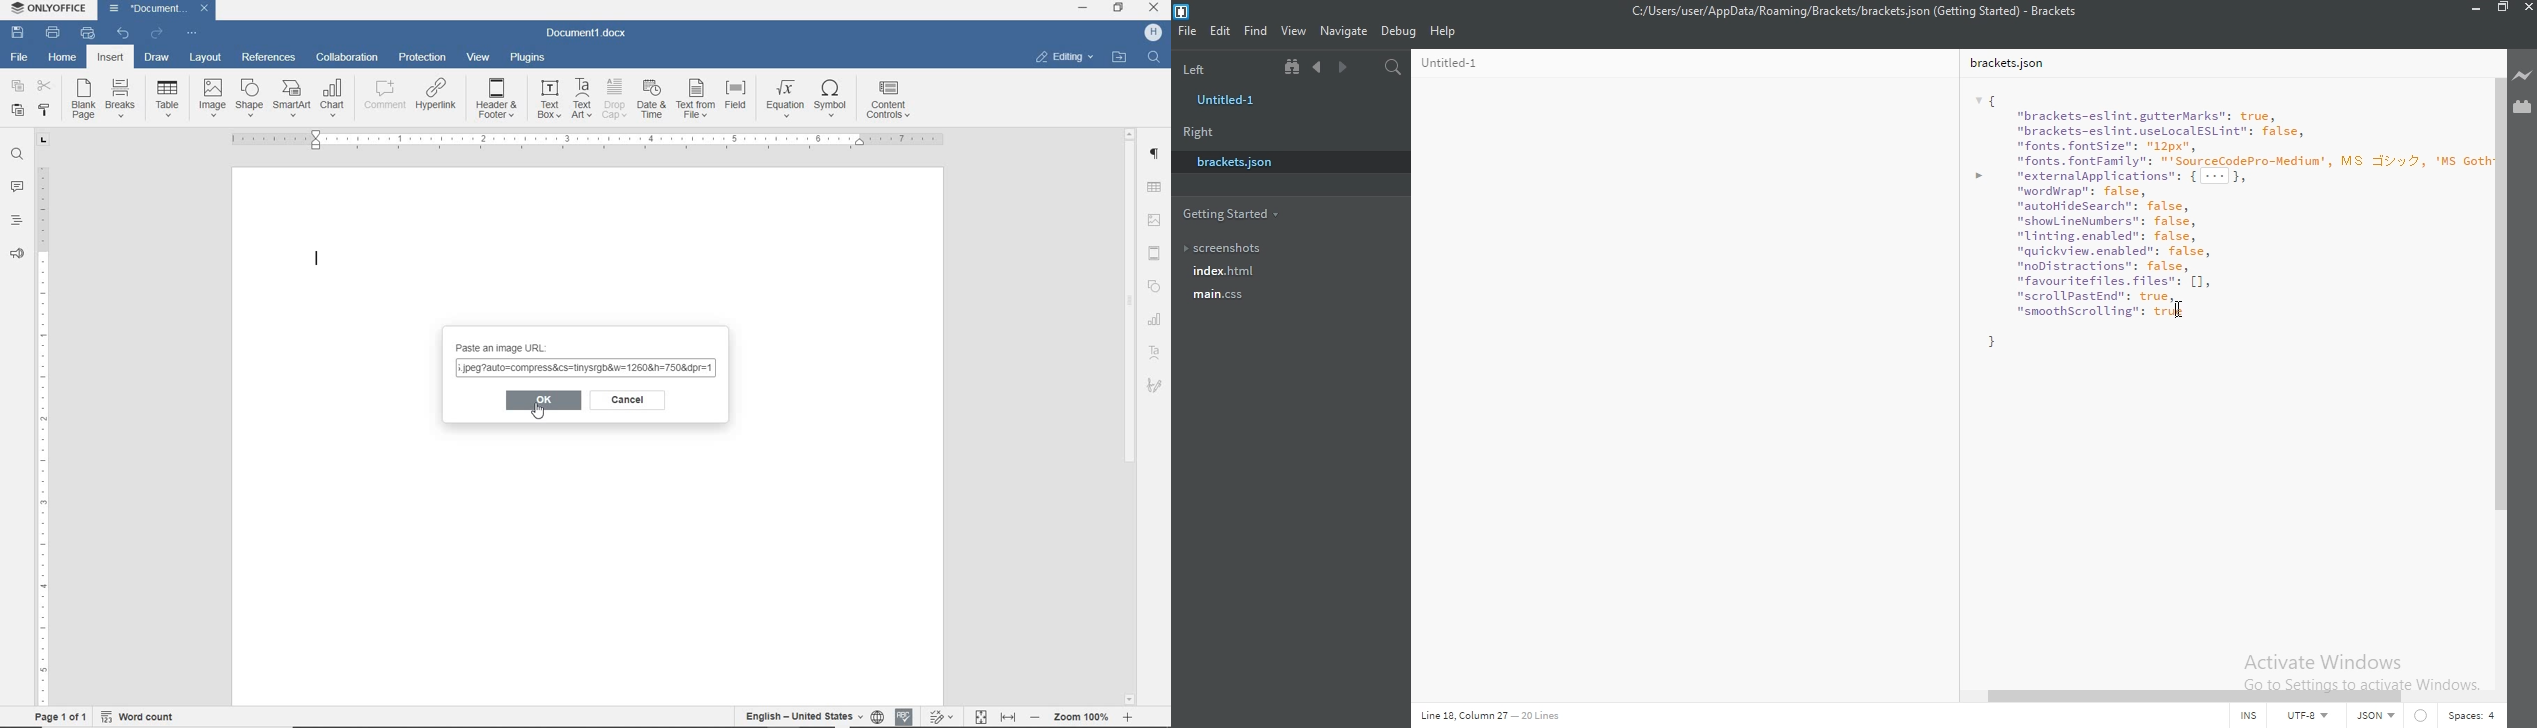  I want to click on - zoom 100% +(zoom out or zoom in), so click(1084, 718).